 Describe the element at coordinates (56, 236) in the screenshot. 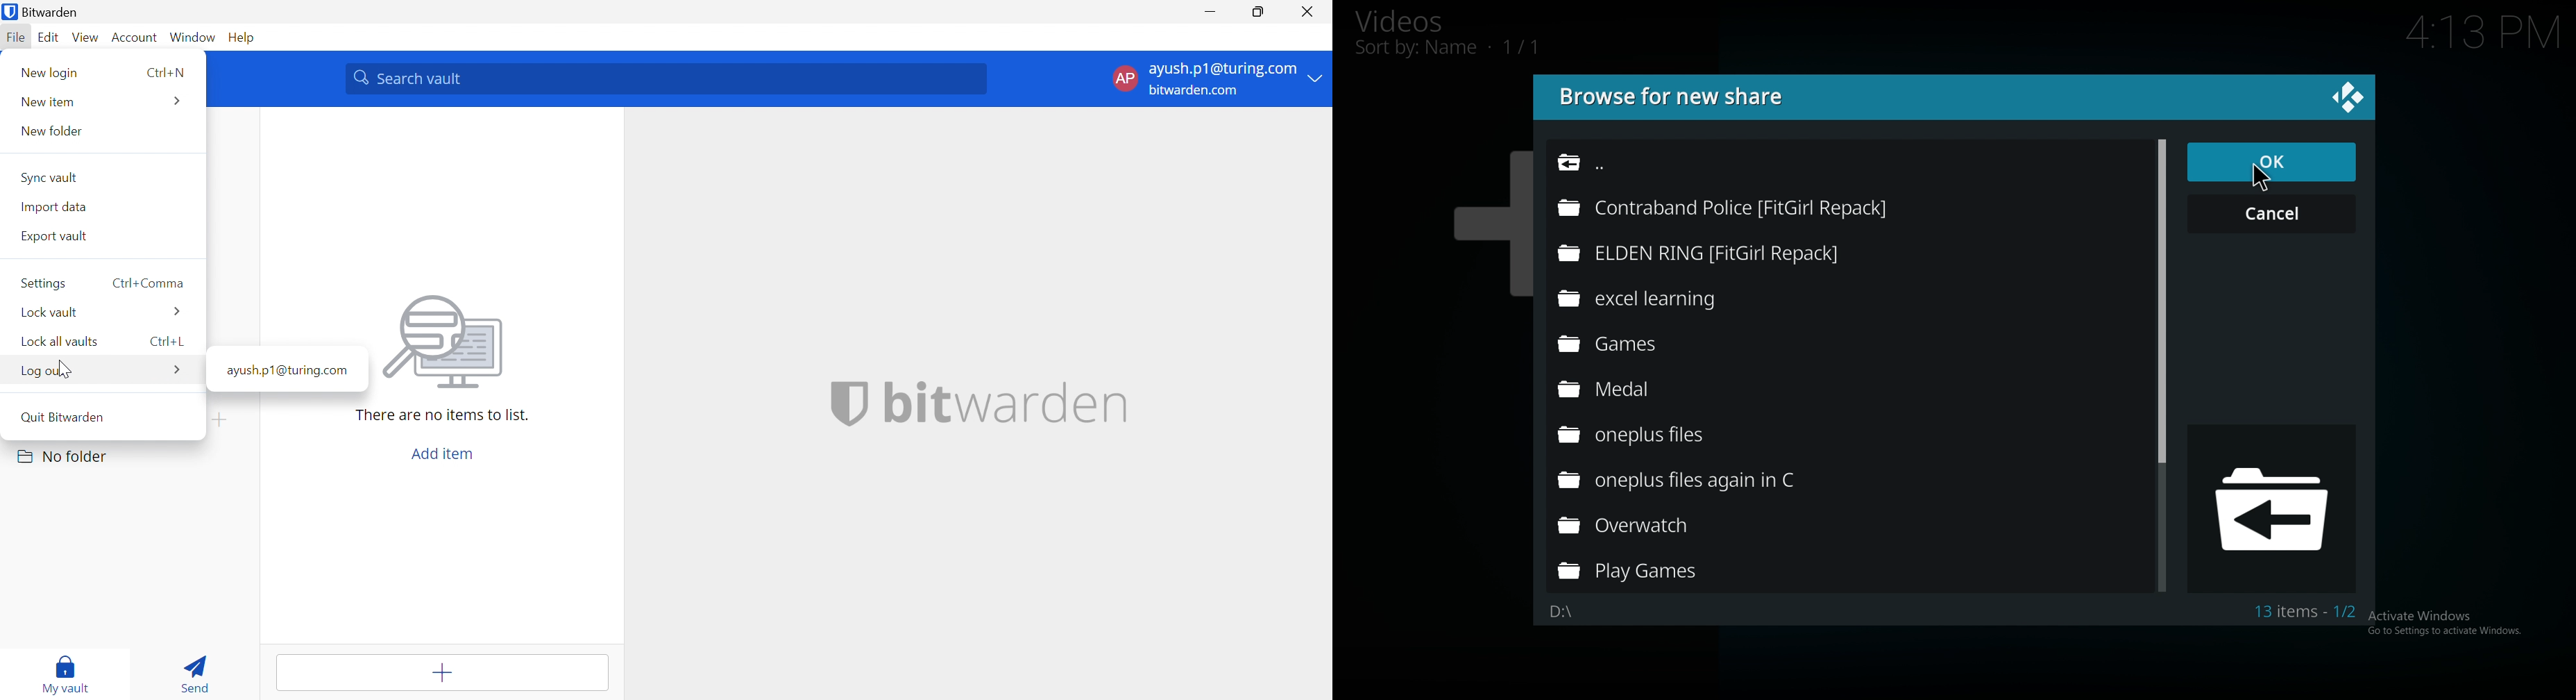

I see `Export vault` at that location.